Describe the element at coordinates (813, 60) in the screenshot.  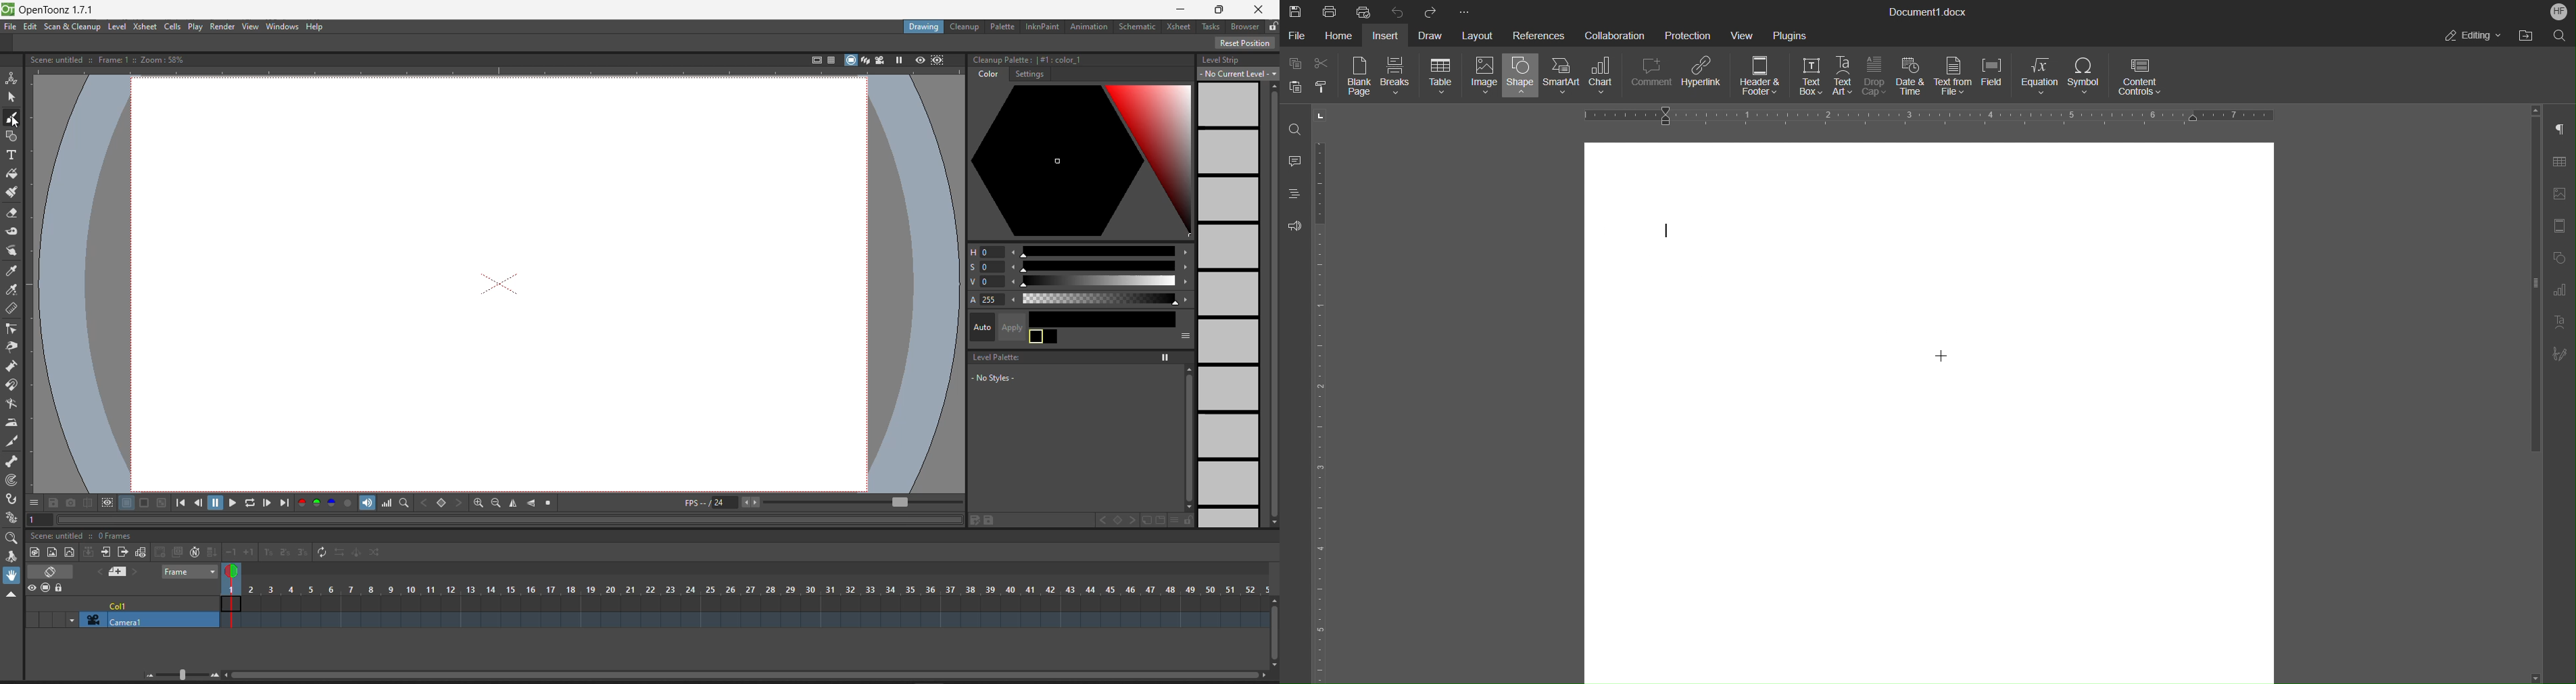
I see `safe area` at that location.